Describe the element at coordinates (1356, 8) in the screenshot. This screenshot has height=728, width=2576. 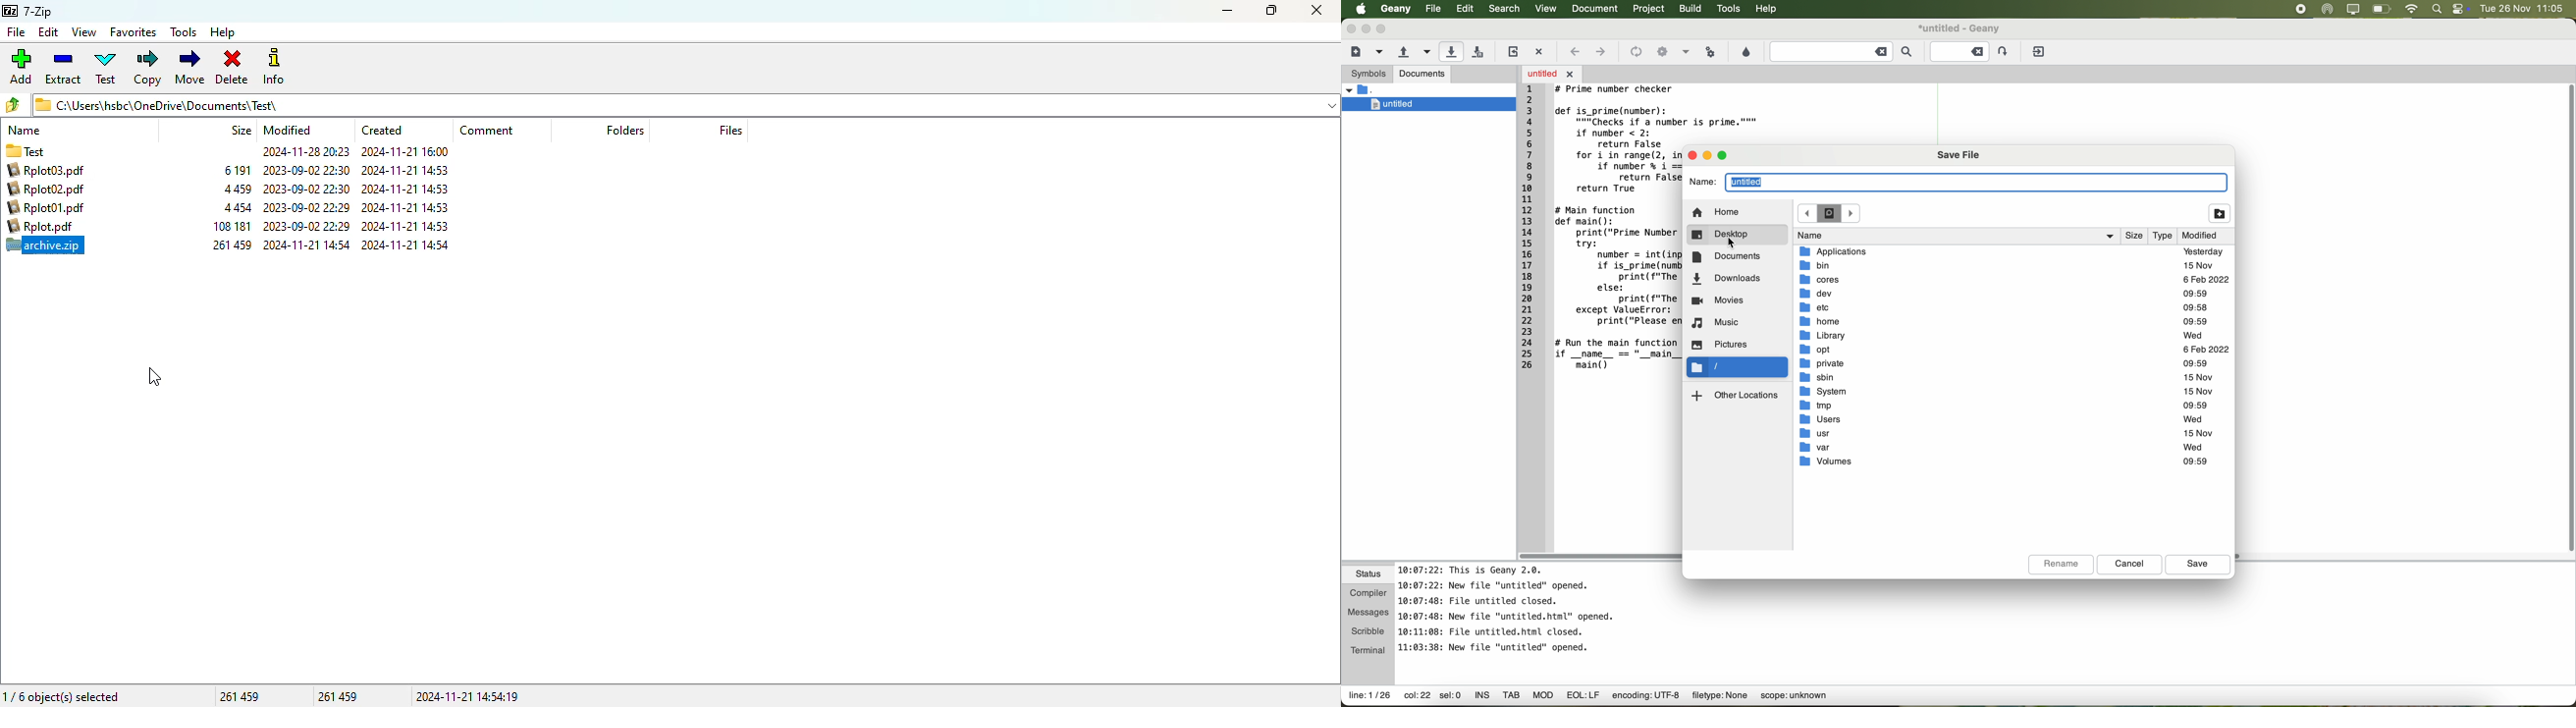
I see `Apple icon` at that location.